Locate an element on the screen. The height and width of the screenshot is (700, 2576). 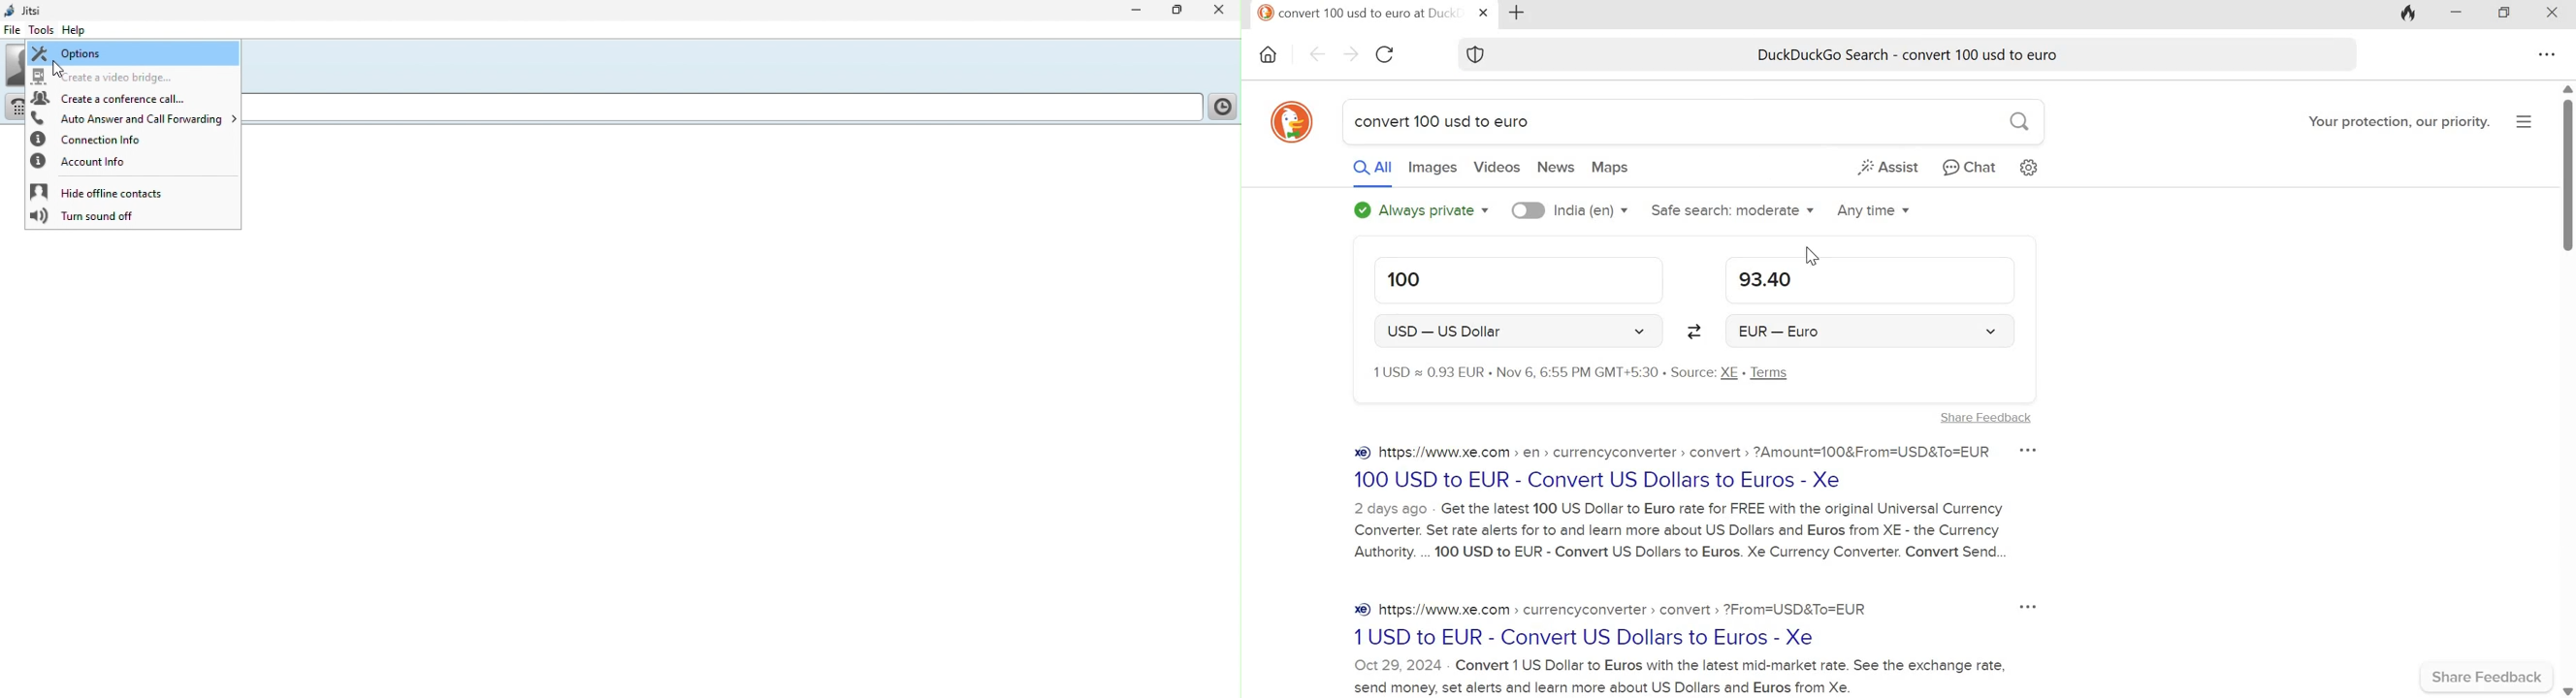
cursor is located at coordinates (1812, 248).